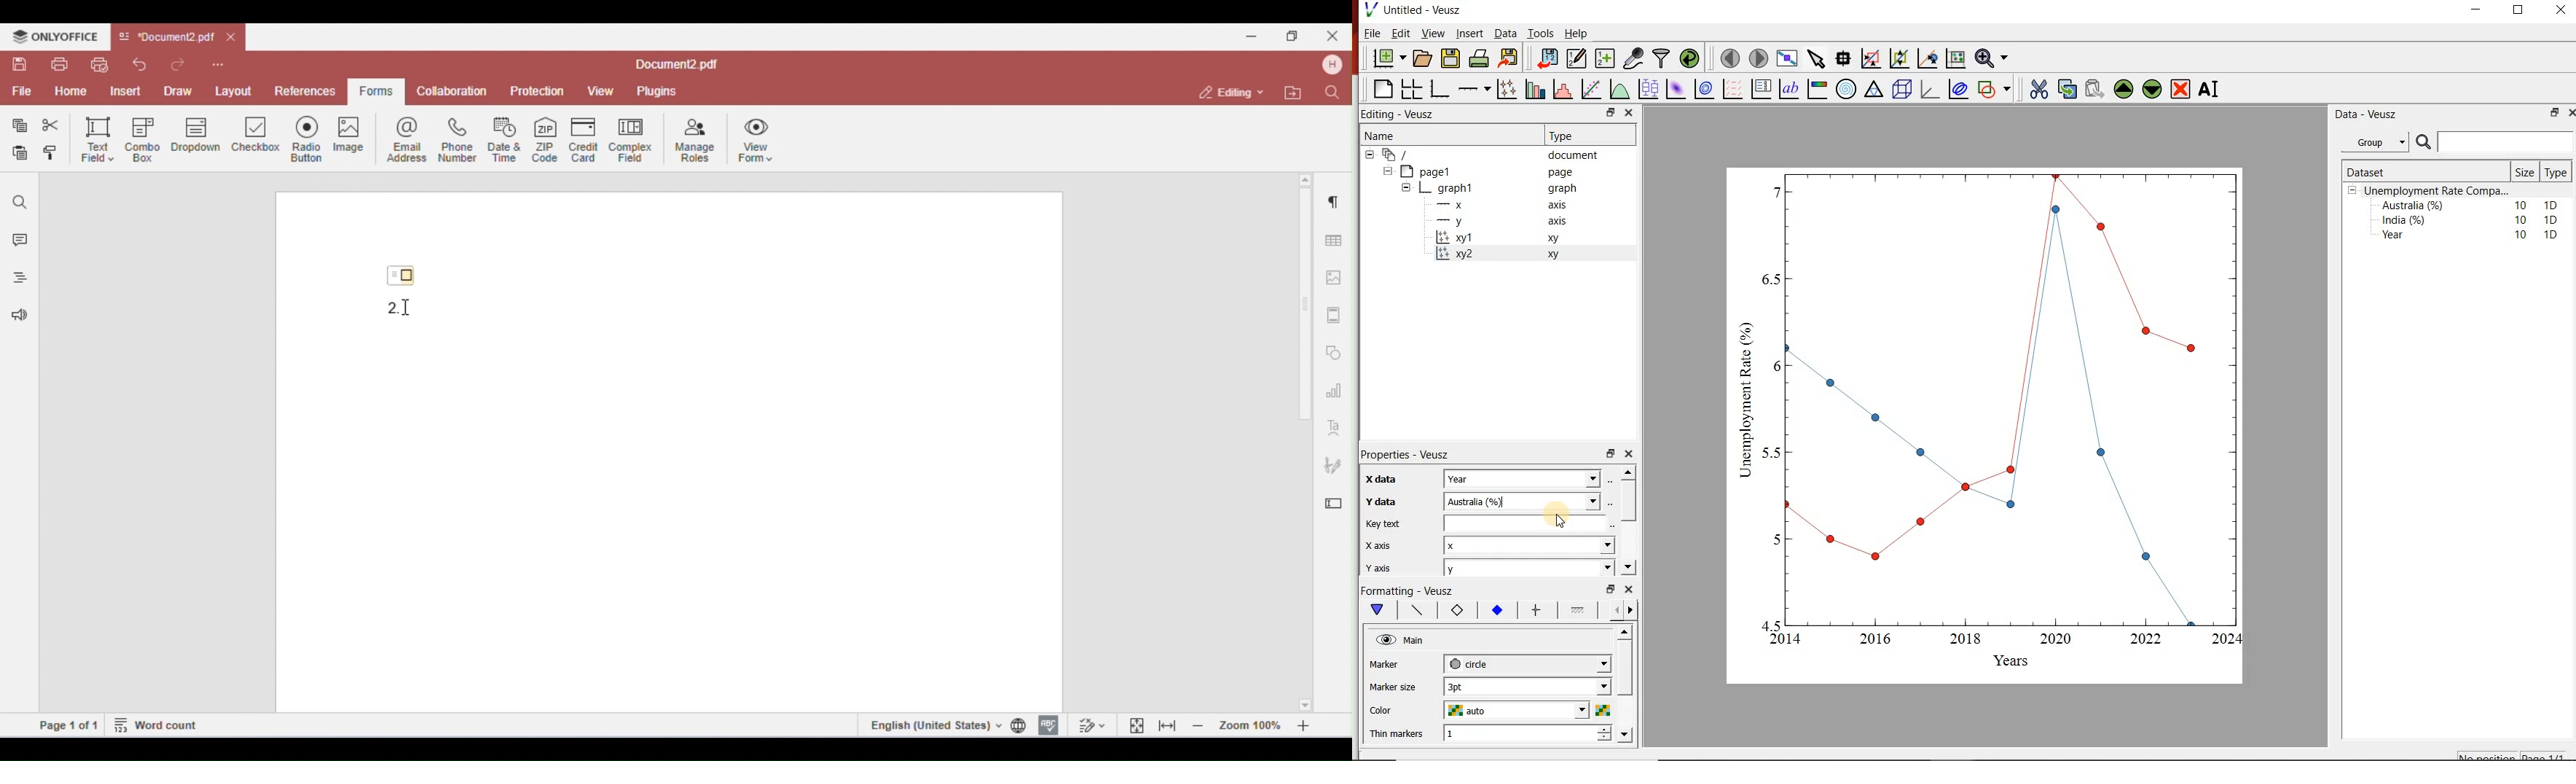 The width and height of the screenshot is (2576, 784). I want to click on close, so click(1630, 112).